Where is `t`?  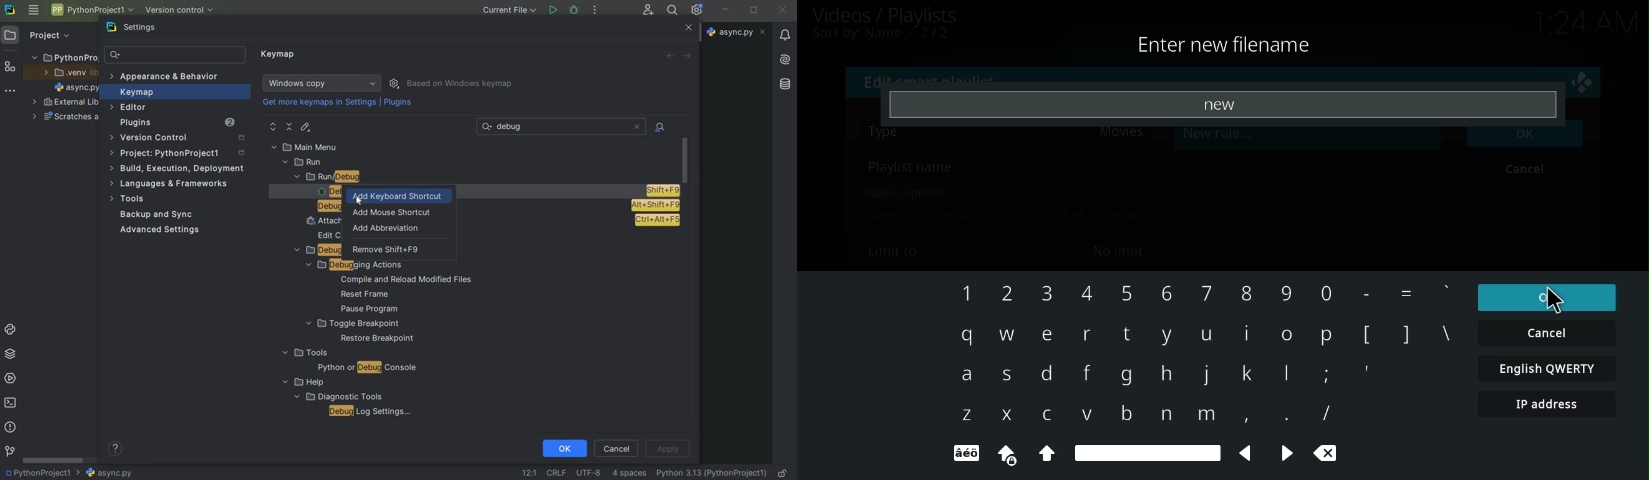 t is located at coordinates (1124, 336).